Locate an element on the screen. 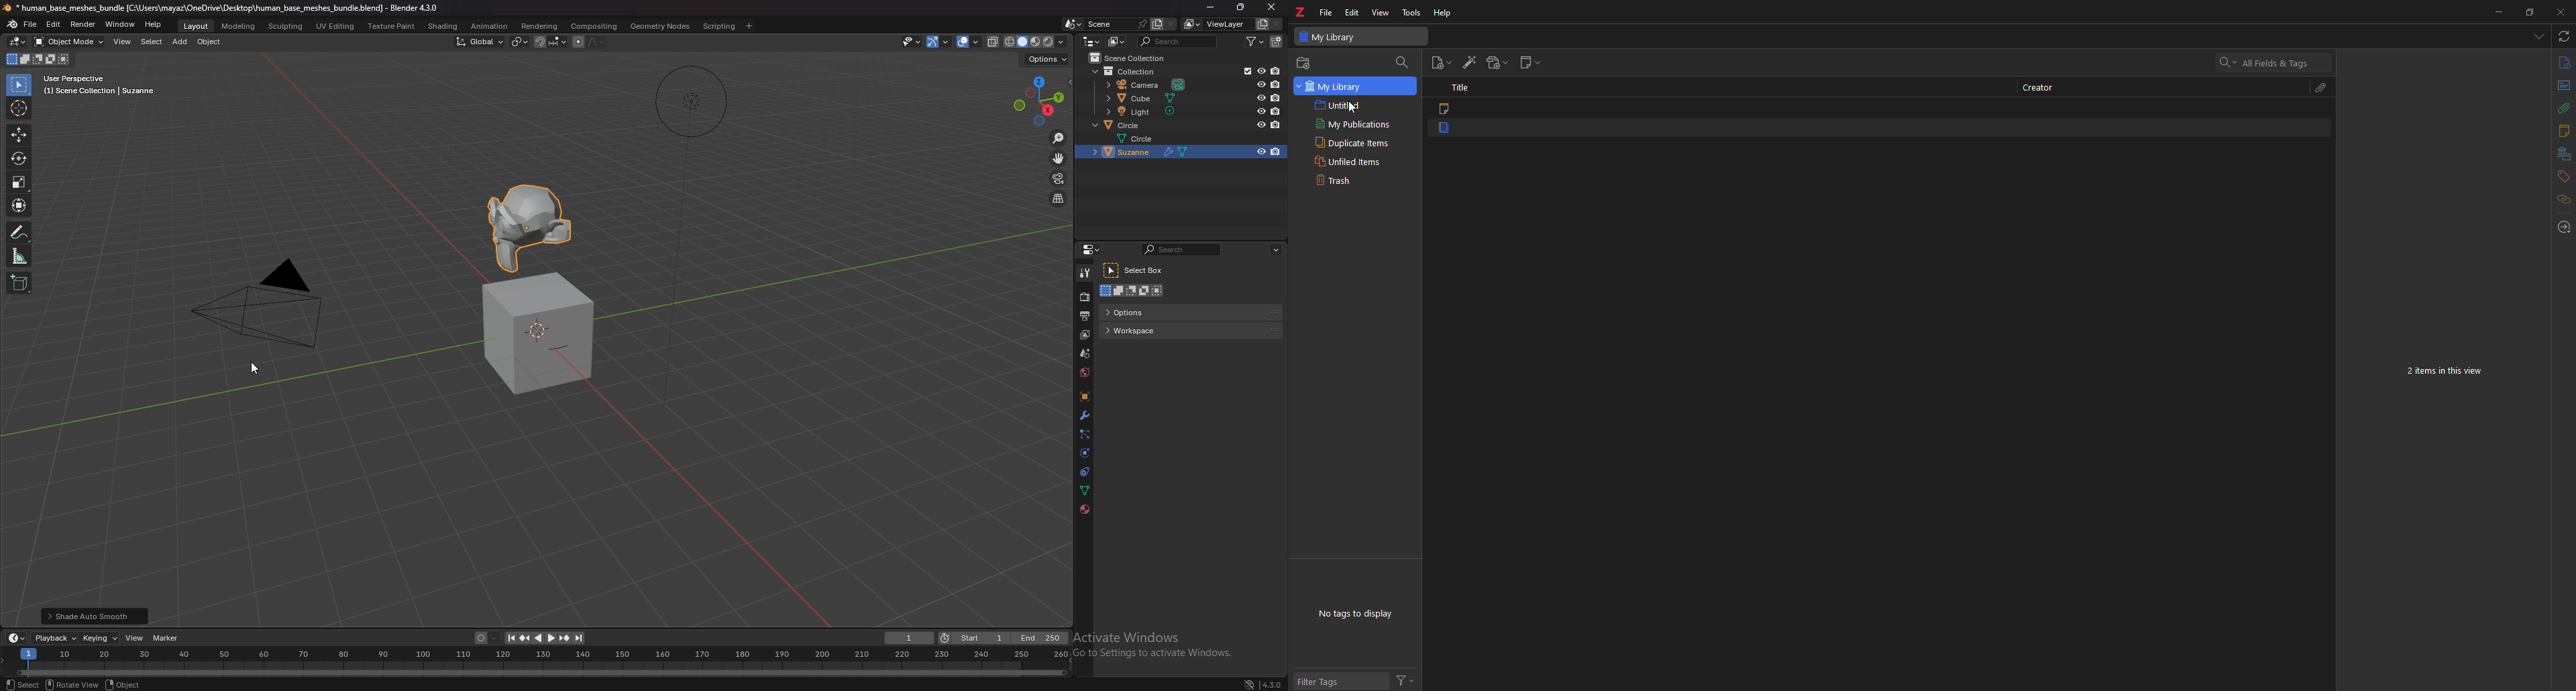 This screenshot has width=2576, height=700. help is located at coordinates (153, 25).